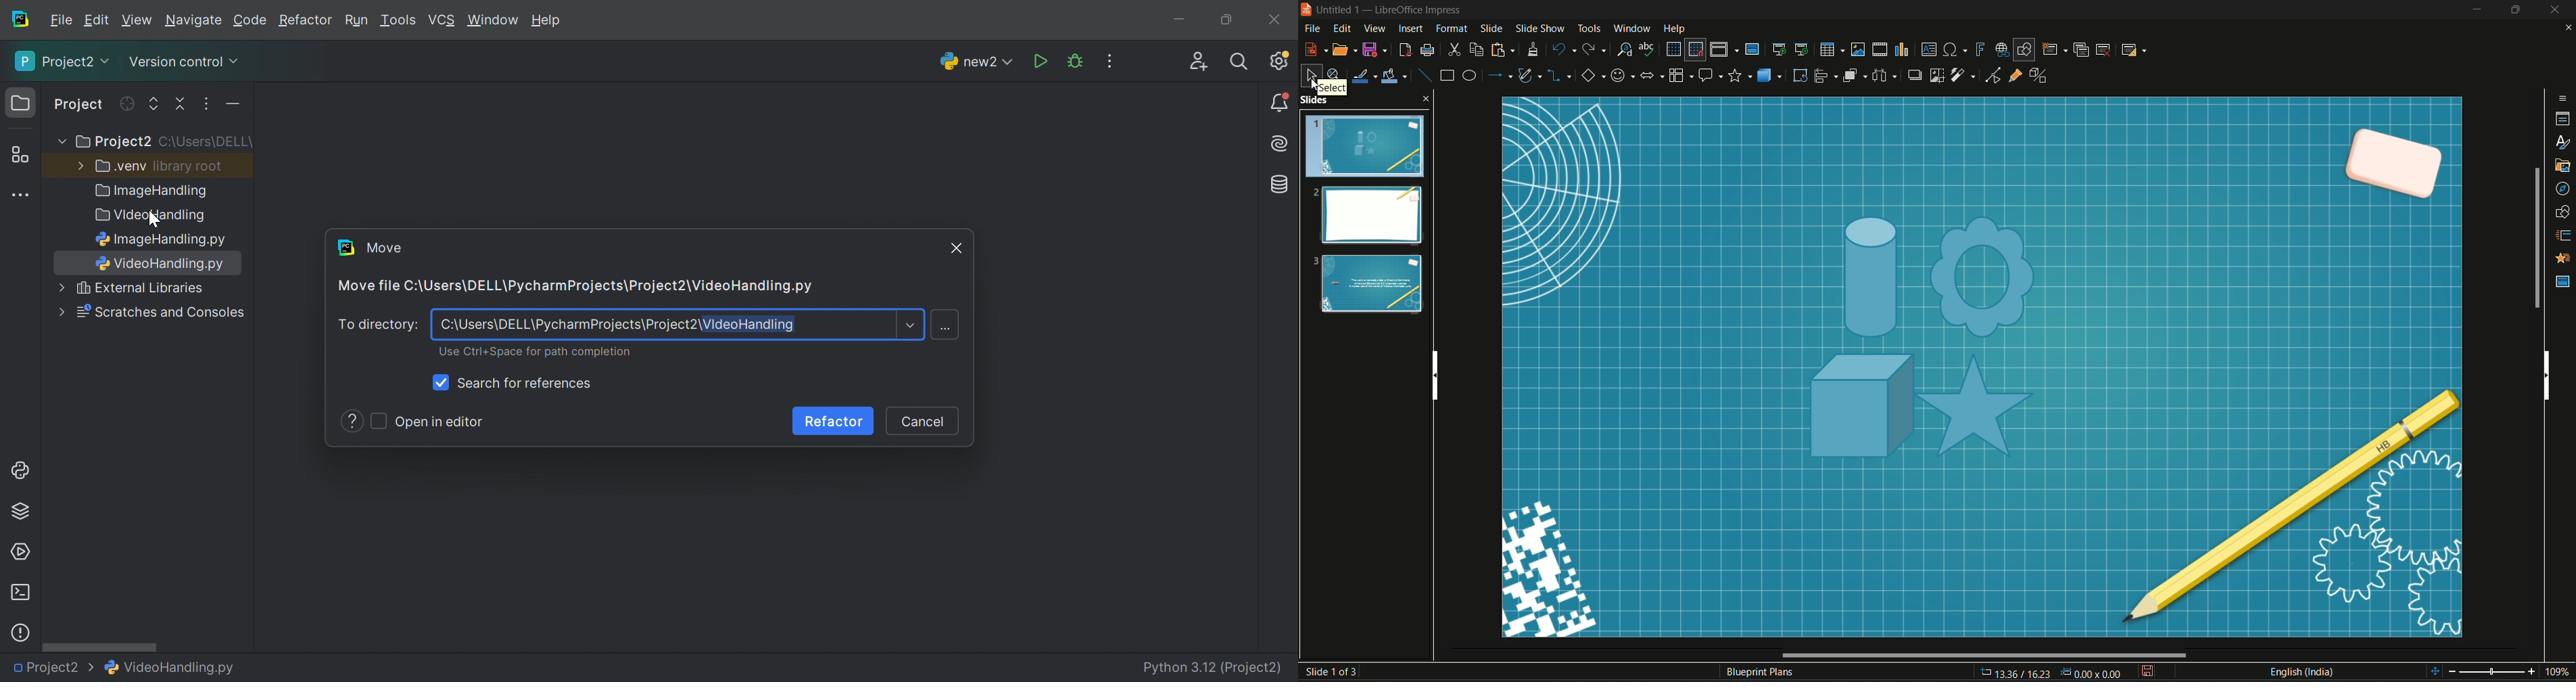 This screenshot has height=700, width=2576. I want to click on gluepoint, so click(2015, 74).